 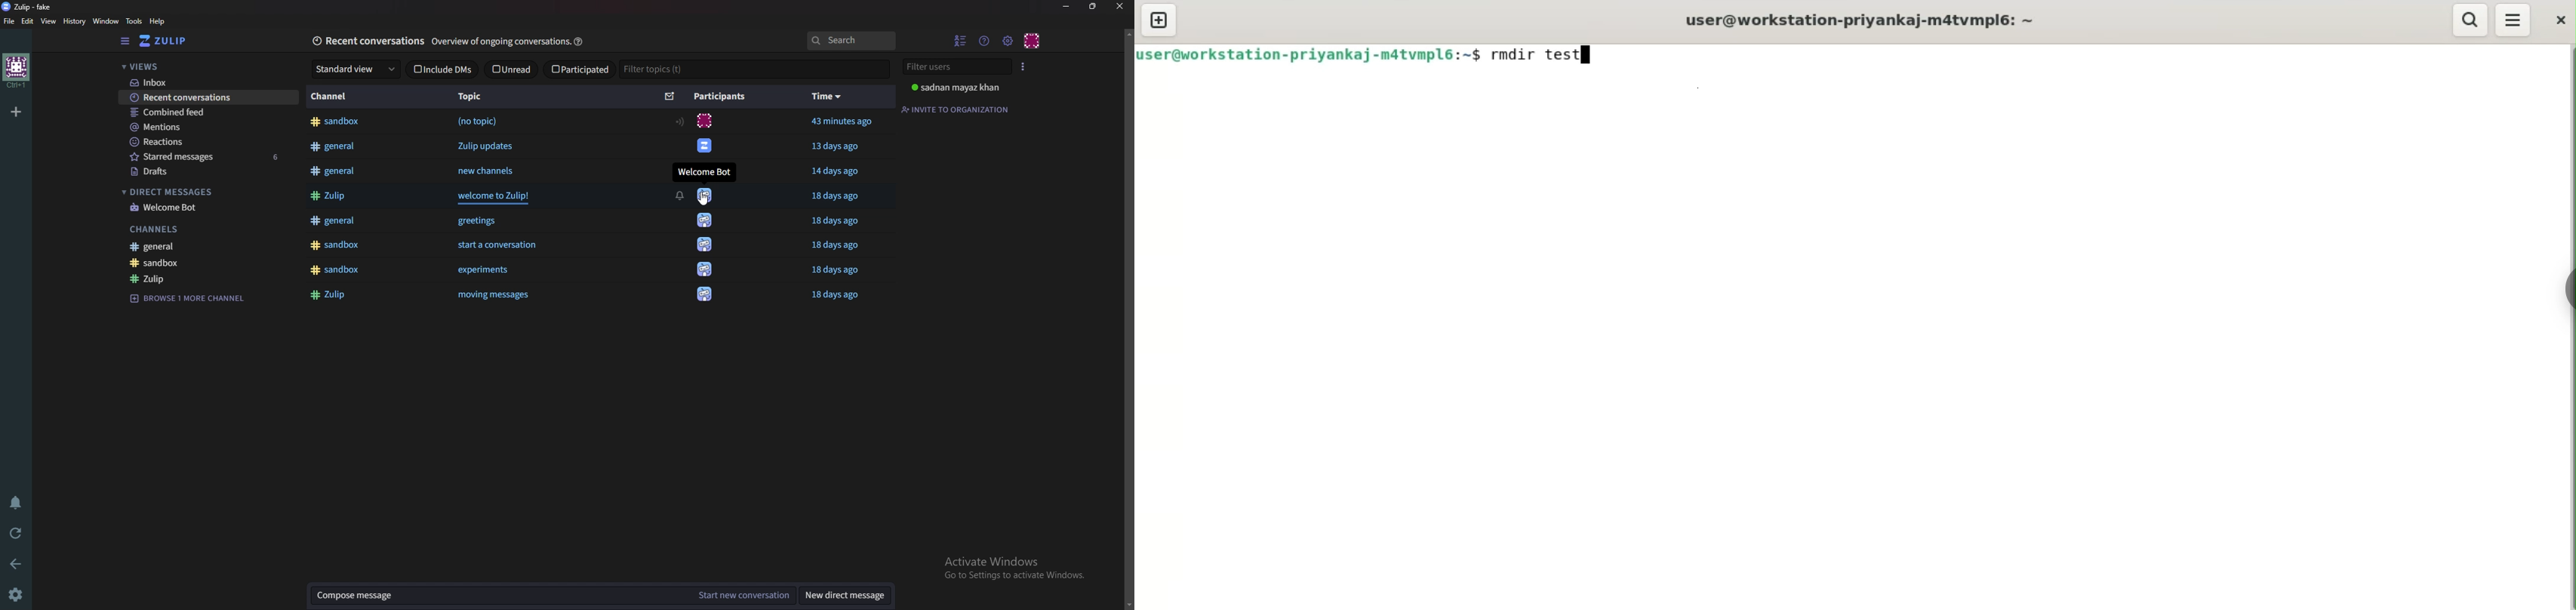 What do you see at coordinates (1007, 40) in the screenshot?
I see `Main menu` at bounding box center [1007, 40].